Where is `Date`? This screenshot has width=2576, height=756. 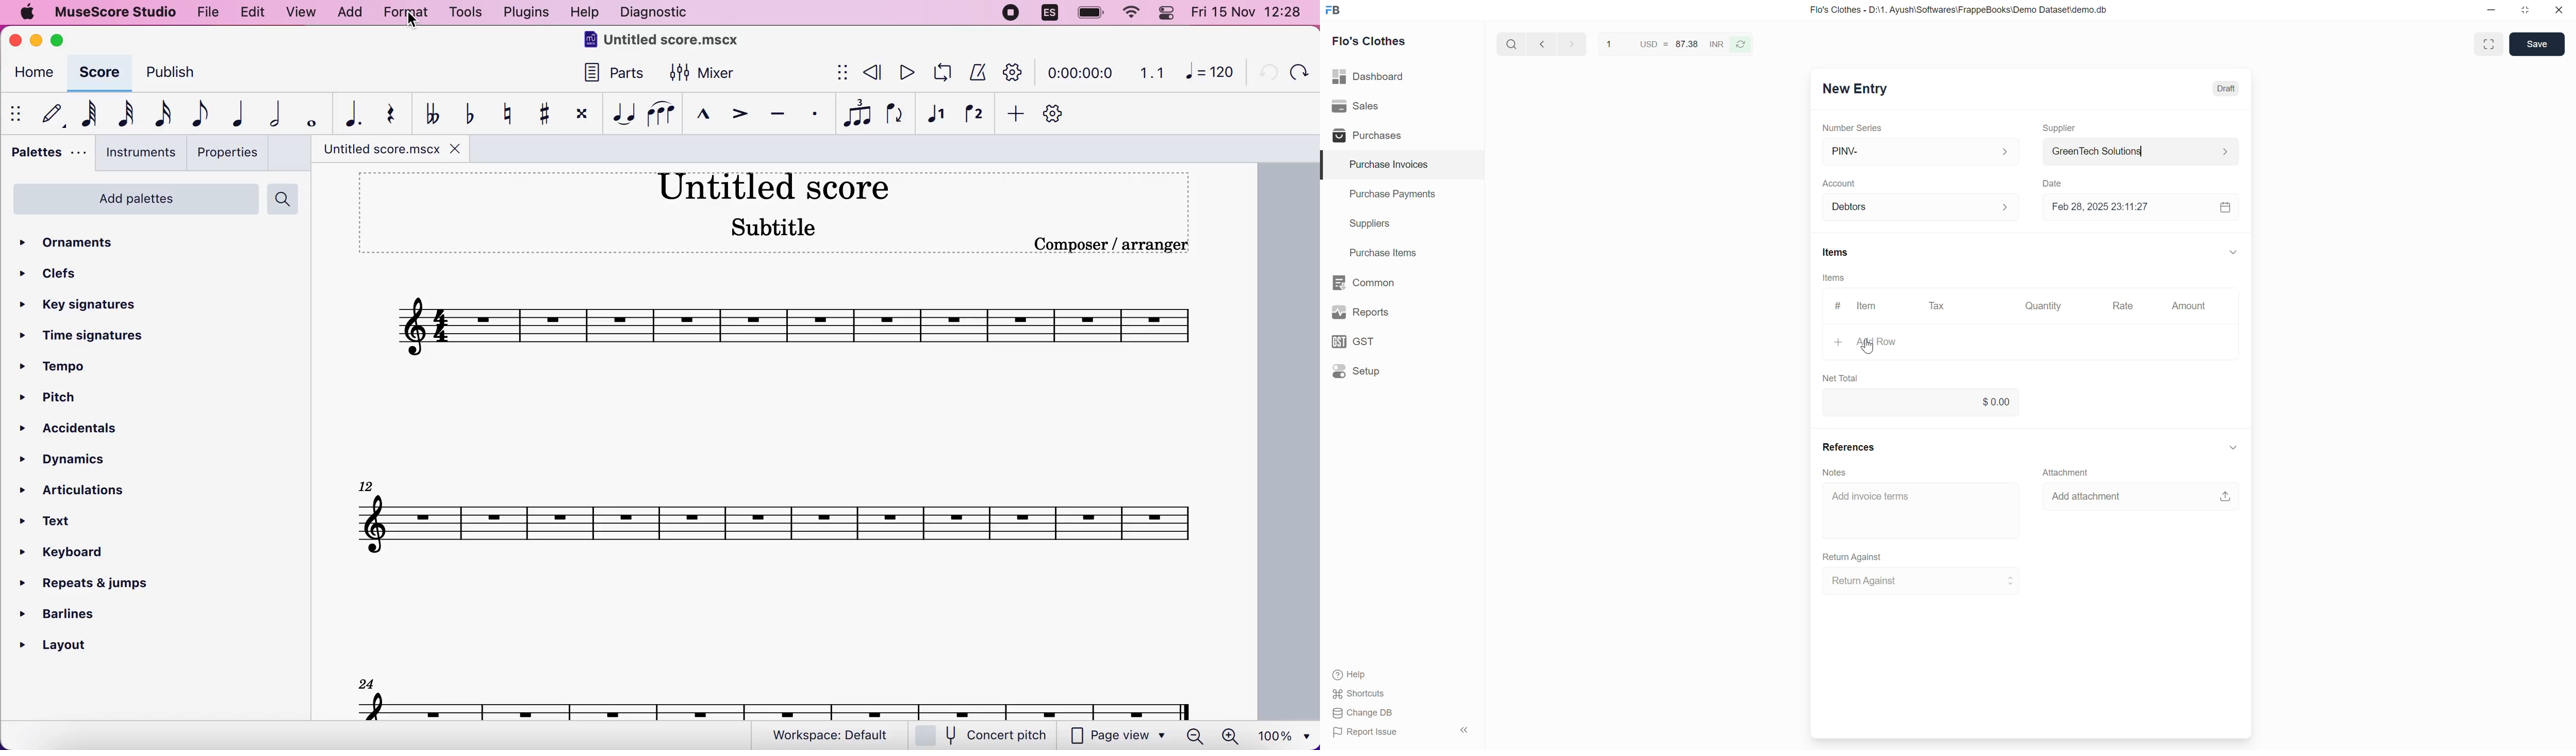
Date is located at coordinates (2052, 184).